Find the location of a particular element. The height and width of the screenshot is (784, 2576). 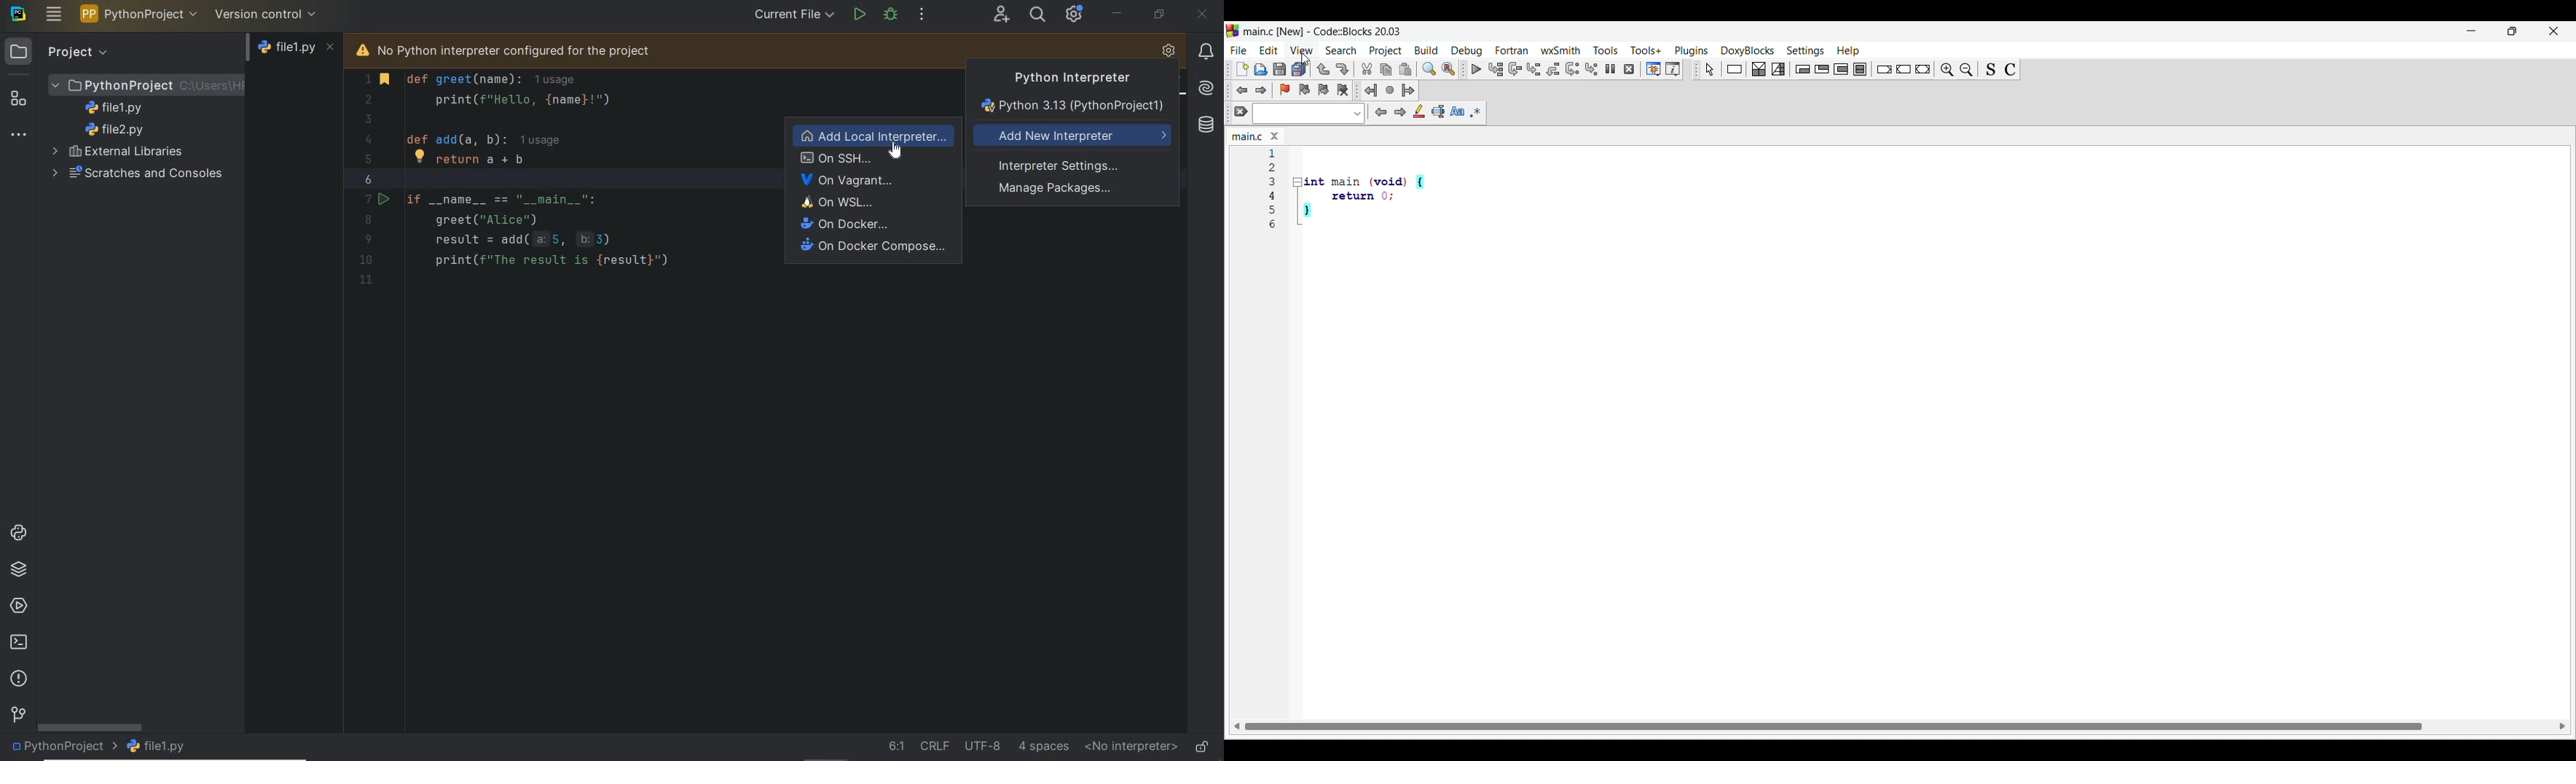

Edit menu is located at coordinates (1269, 50).